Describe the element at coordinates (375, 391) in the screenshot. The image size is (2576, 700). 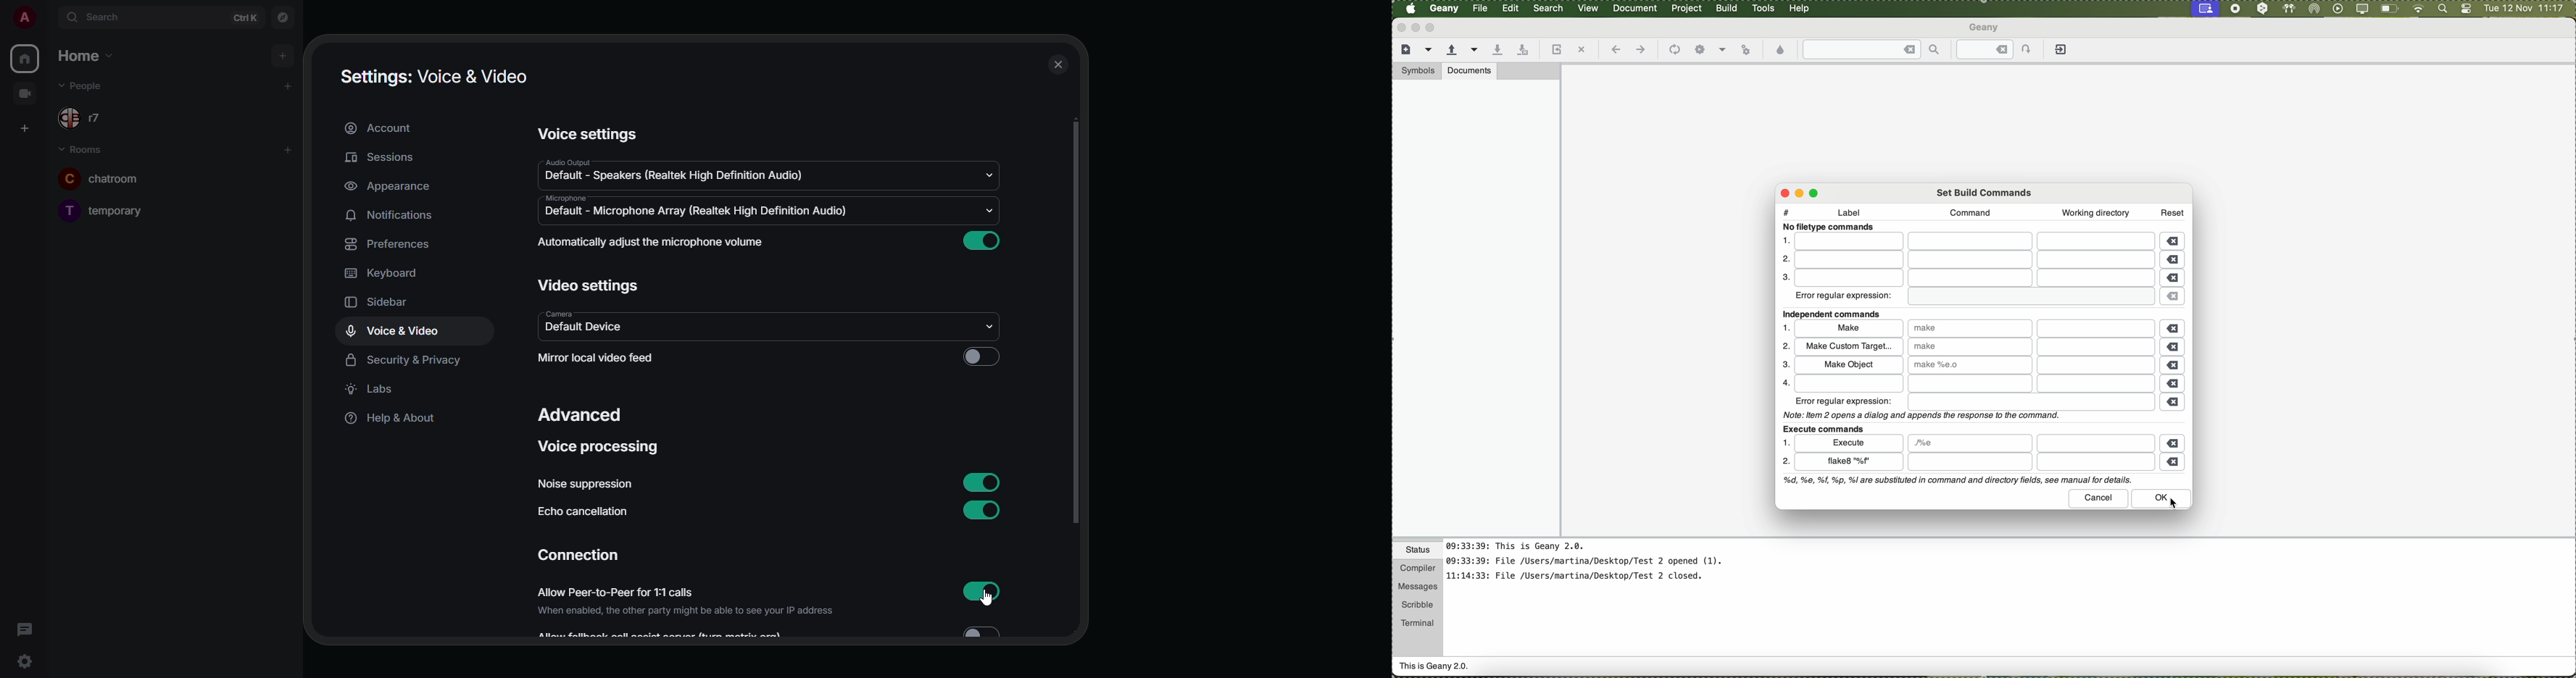
I see `labs` at that location.